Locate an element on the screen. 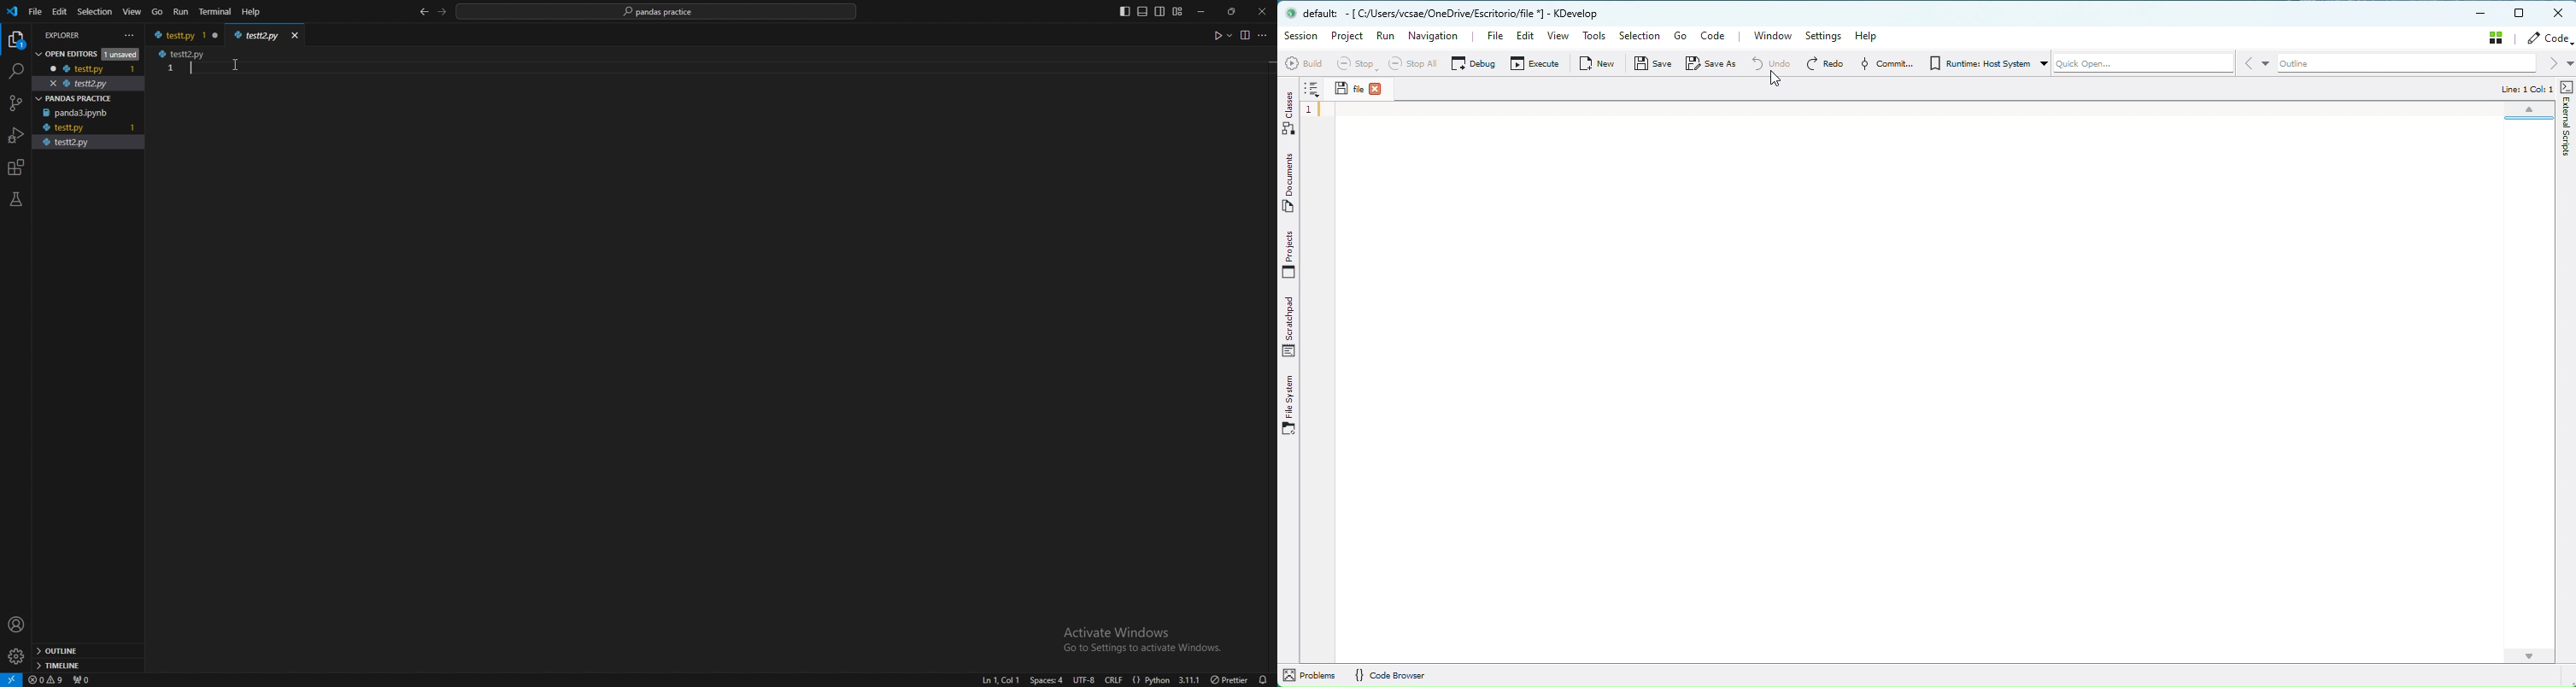 Image resolution: width=2576 pixels, height=700 pixels. Tools is located at coordinates (1594, 38).